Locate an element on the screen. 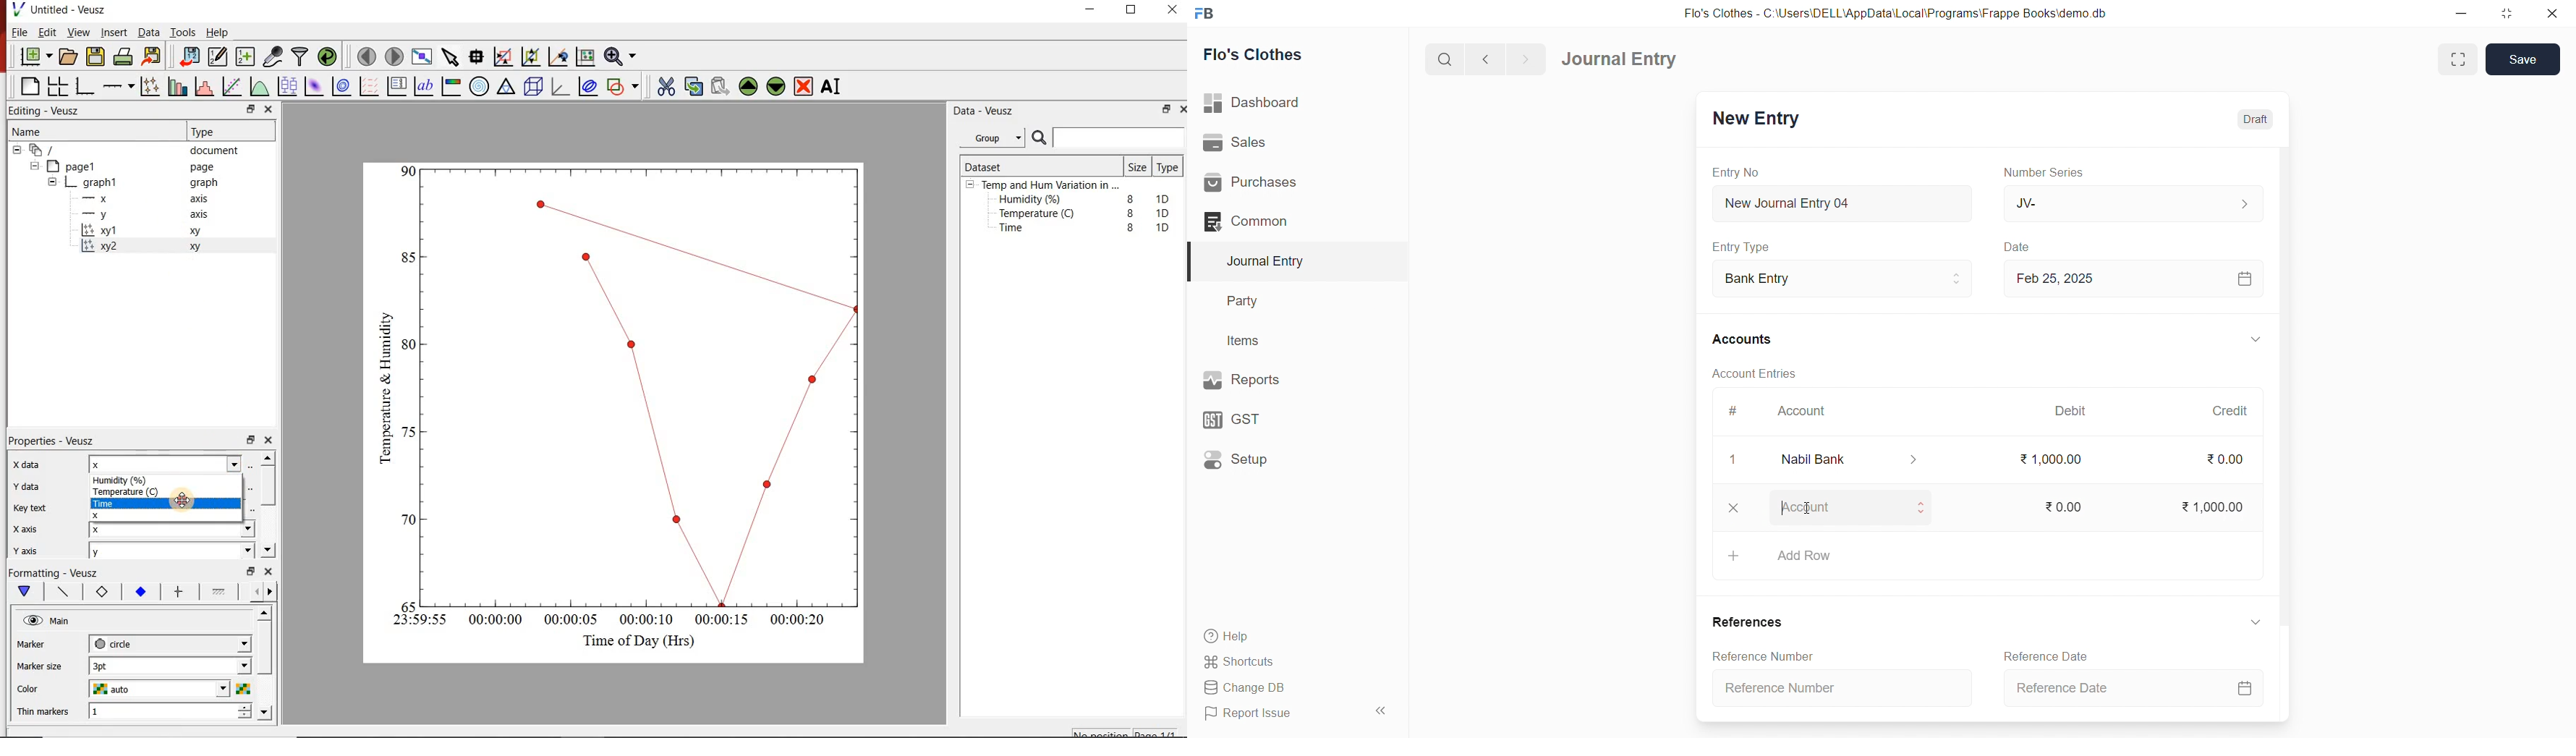  close is located at coordinates (2546, 13).